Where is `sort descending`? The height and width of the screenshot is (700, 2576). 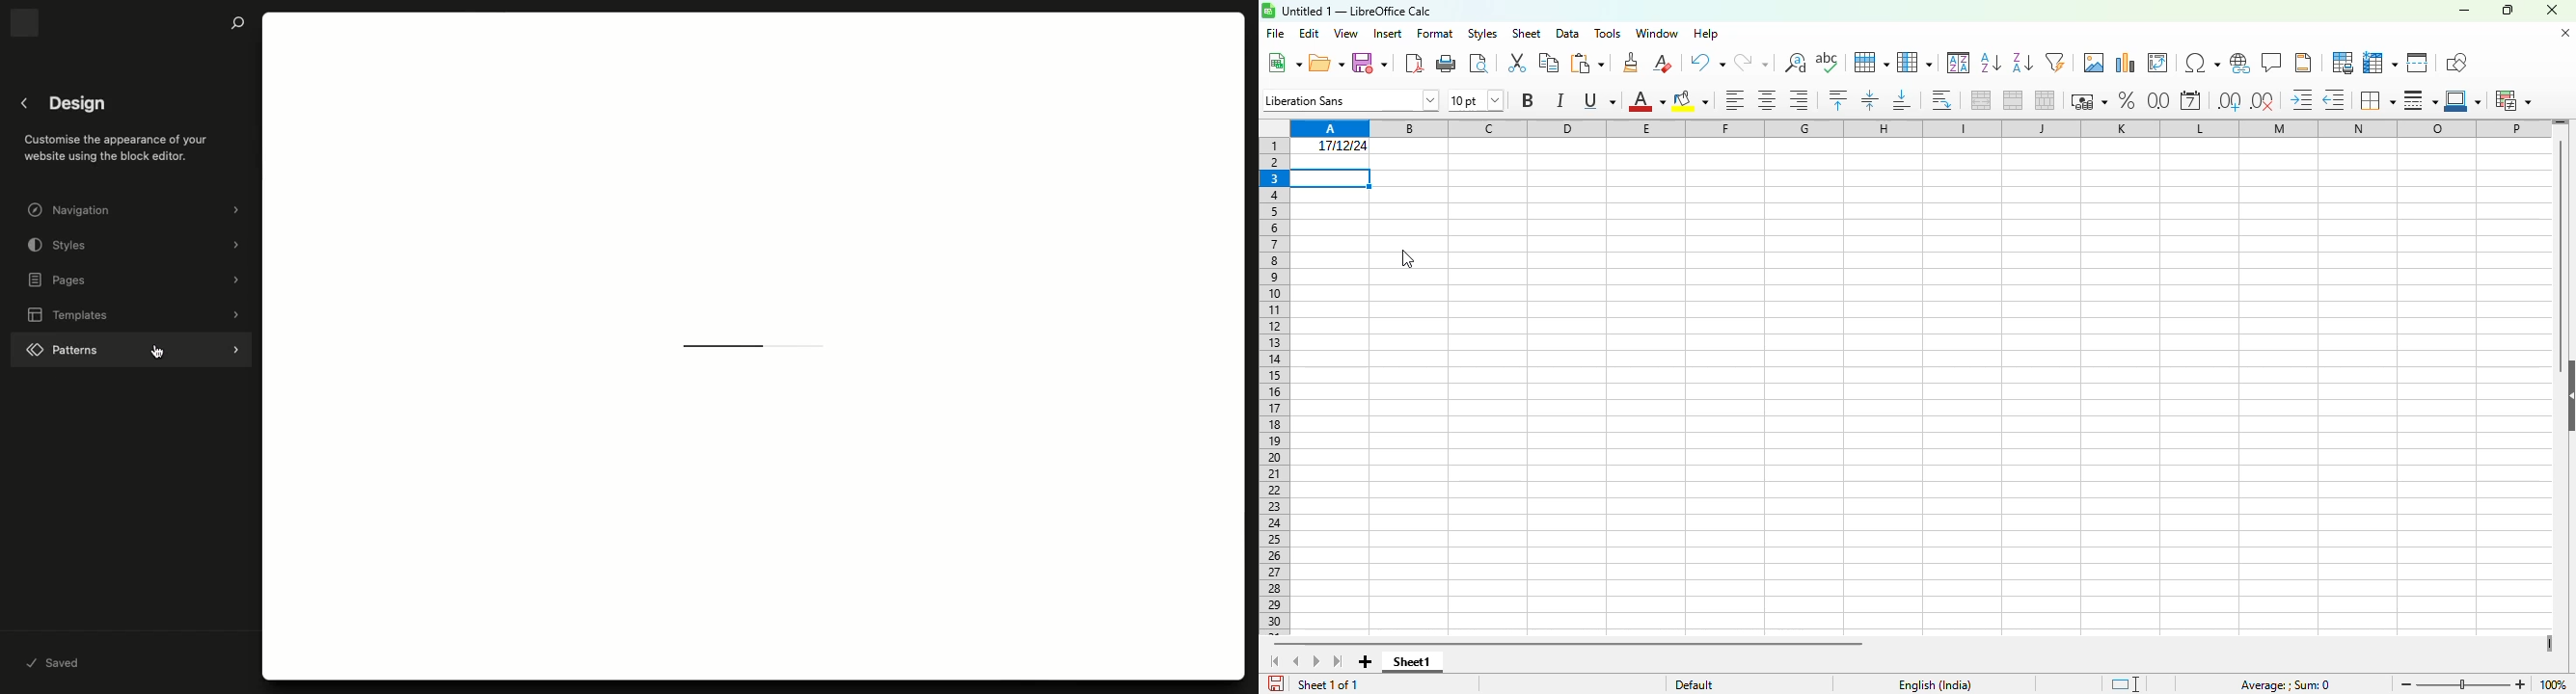 sort descending is located at coordinates (2021, 64).